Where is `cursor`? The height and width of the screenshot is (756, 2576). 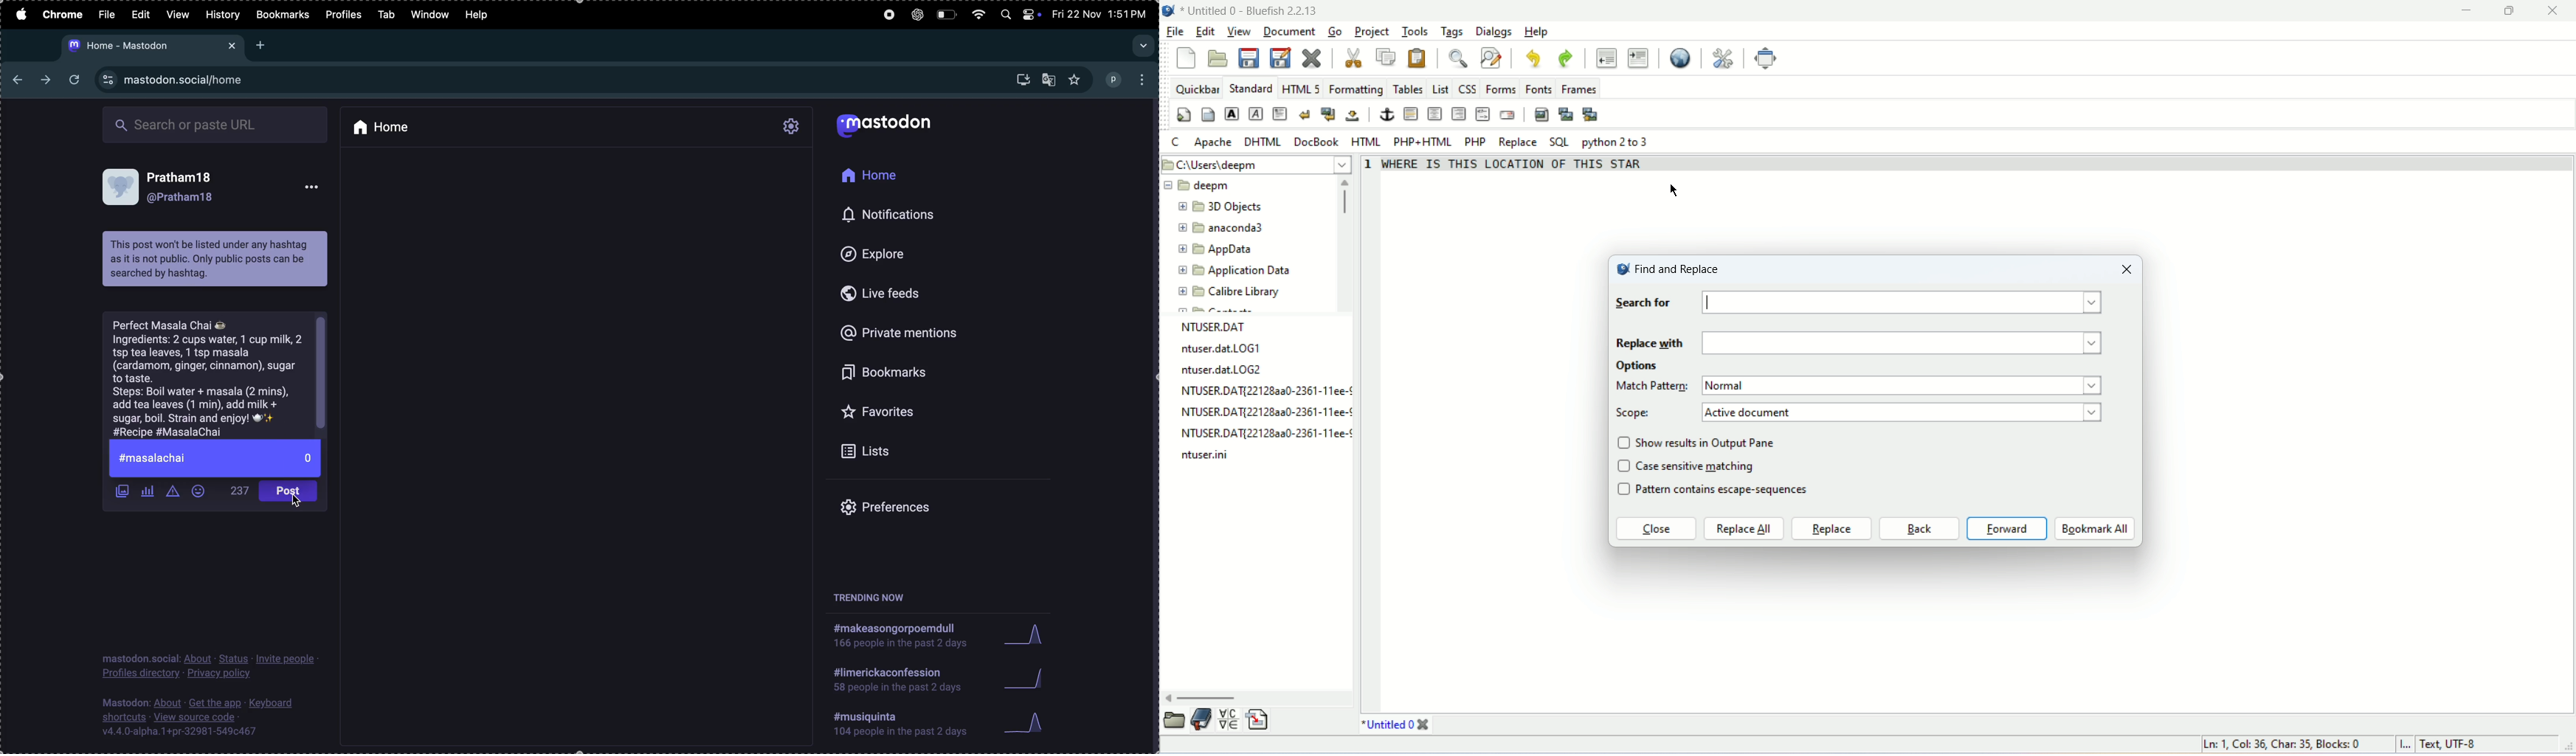
cursor is located at coordinates (1681, 190).